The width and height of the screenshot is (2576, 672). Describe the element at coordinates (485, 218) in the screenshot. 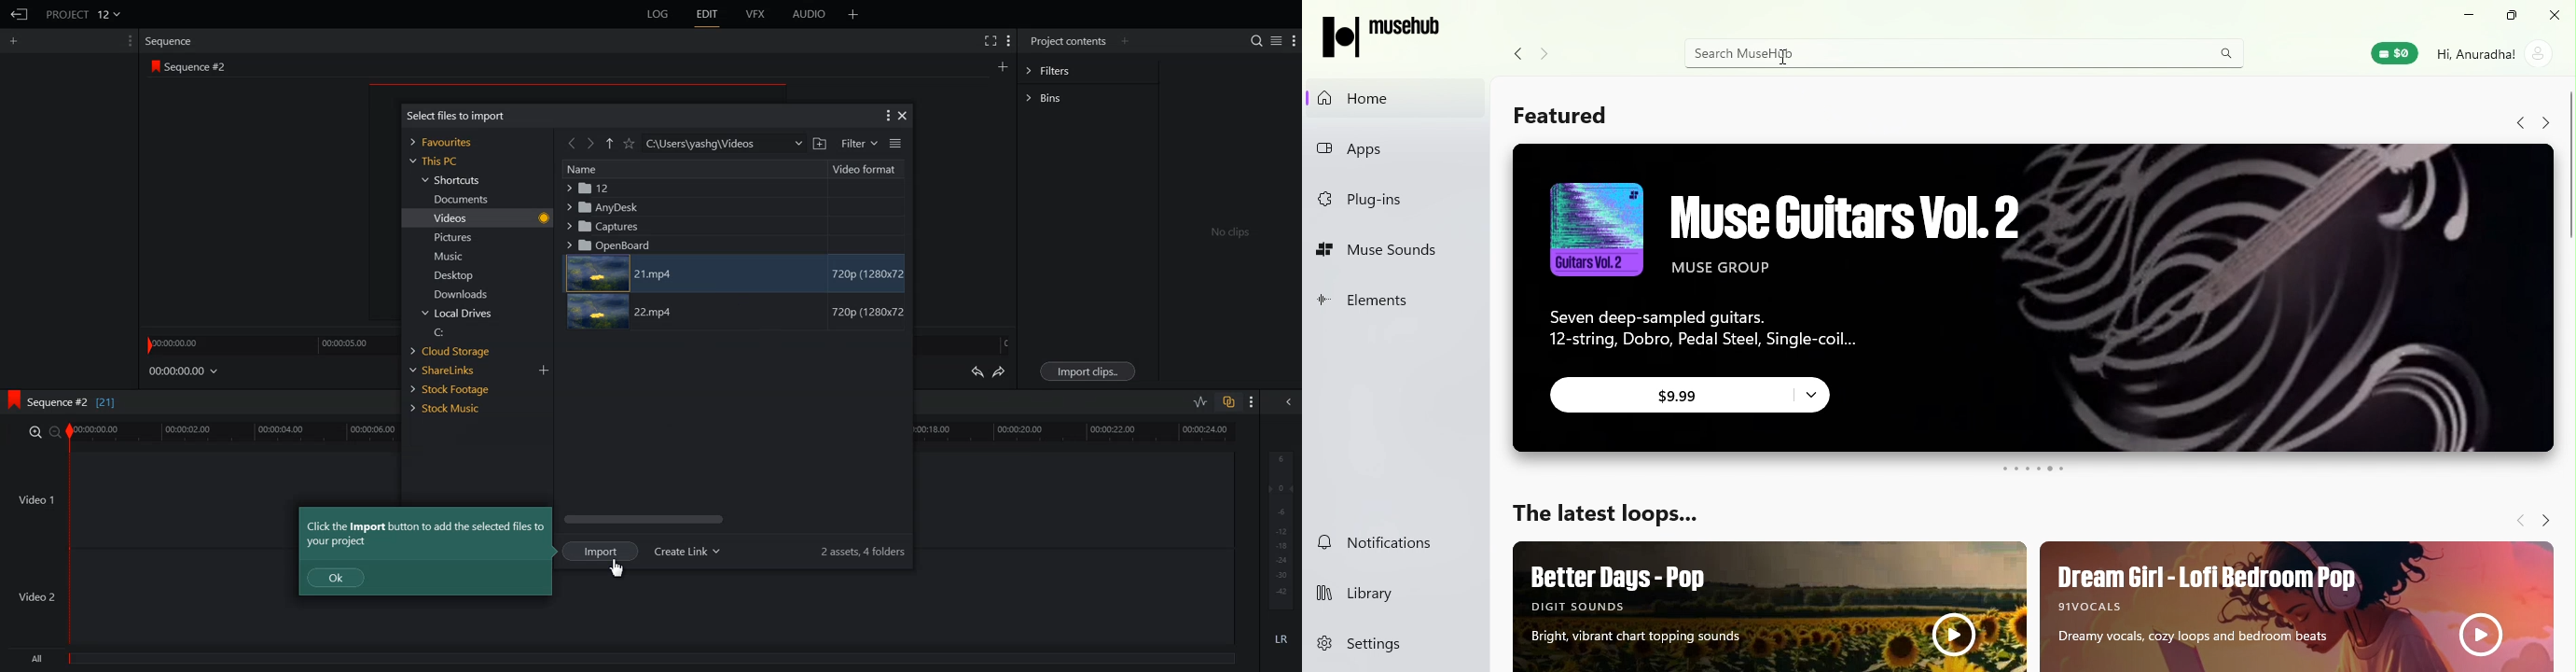

I see `Video` at that location.